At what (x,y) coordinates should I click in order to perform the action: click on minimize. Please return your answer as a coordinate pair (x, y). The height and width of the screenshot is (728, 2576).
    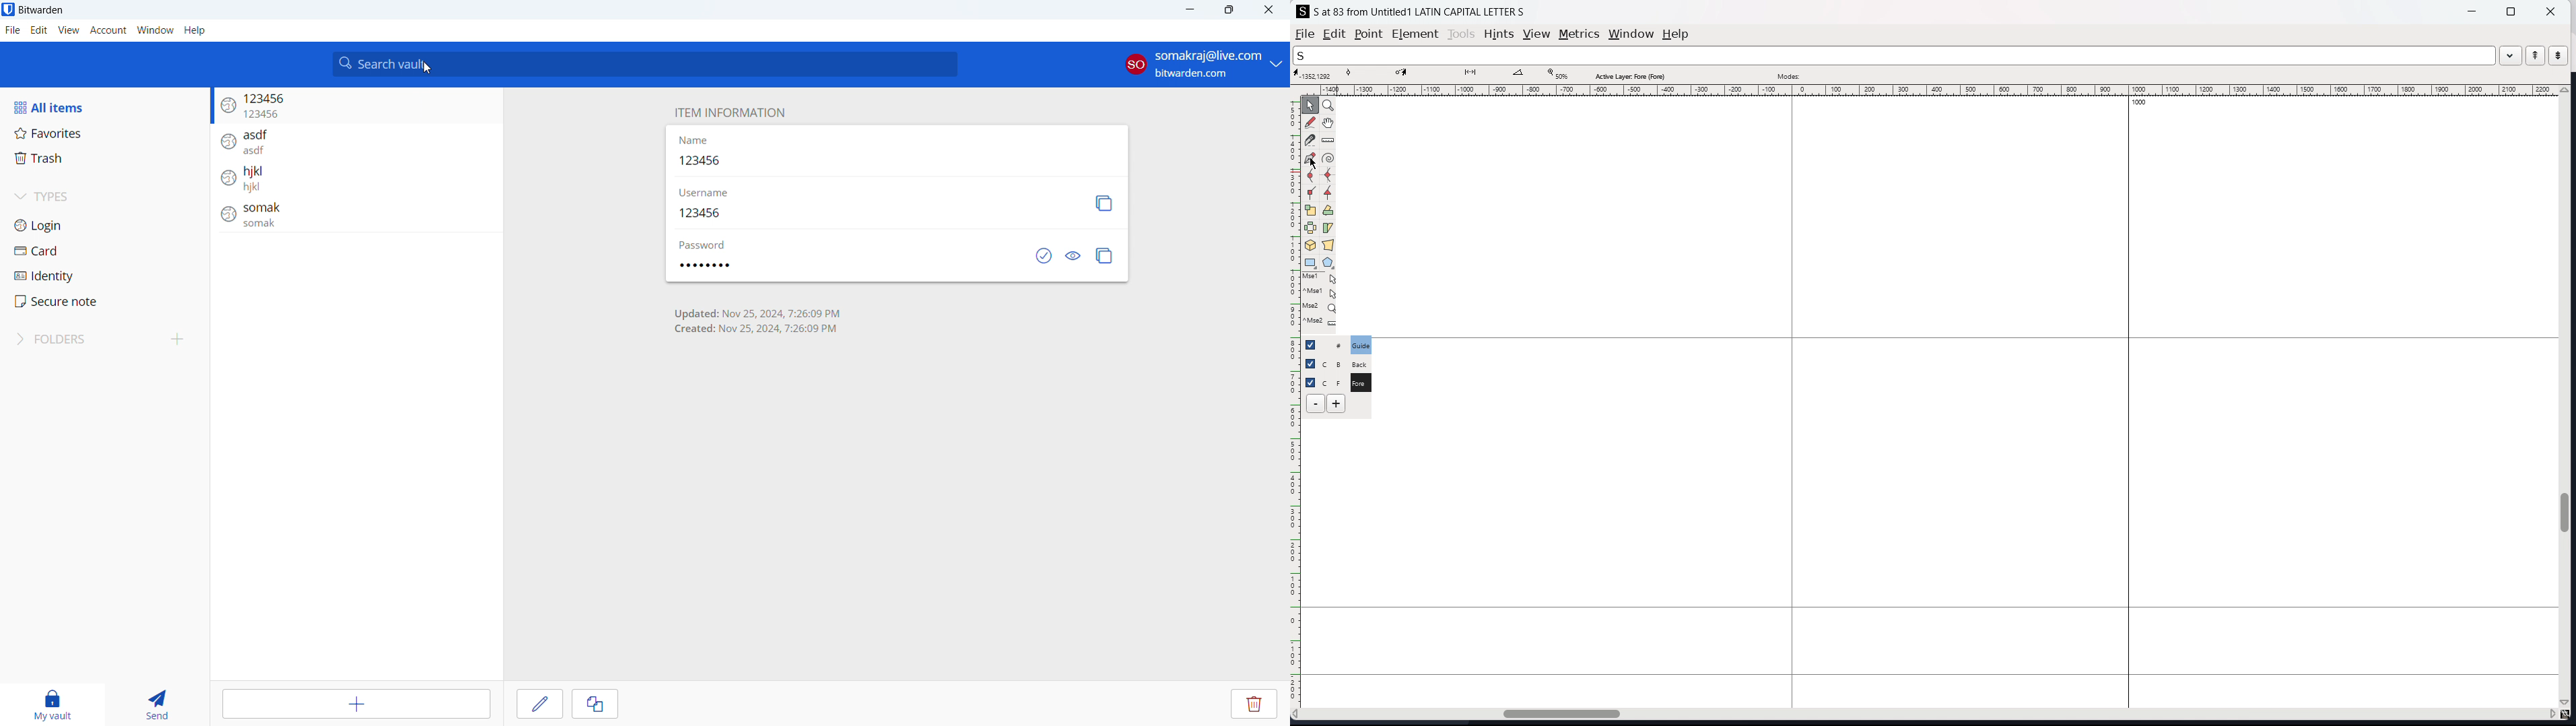
    Looking at the image, I should click on (2474, 10).